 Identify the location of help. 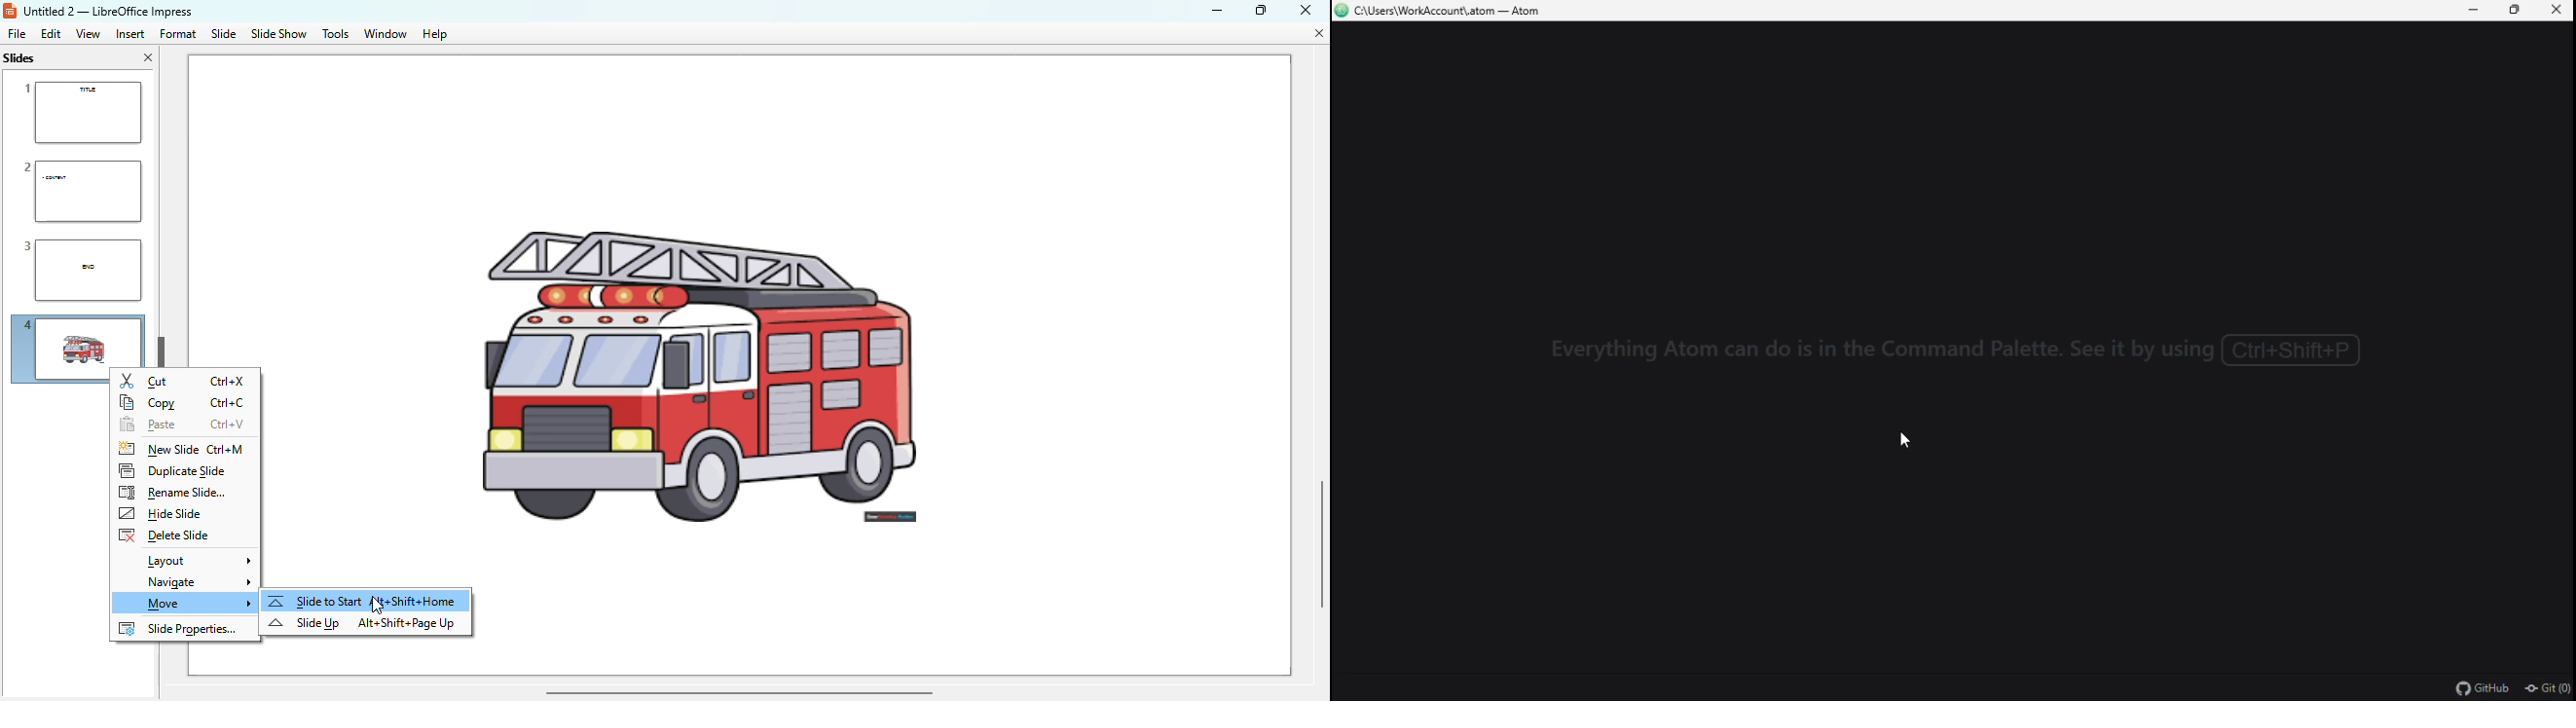
(435, 35).